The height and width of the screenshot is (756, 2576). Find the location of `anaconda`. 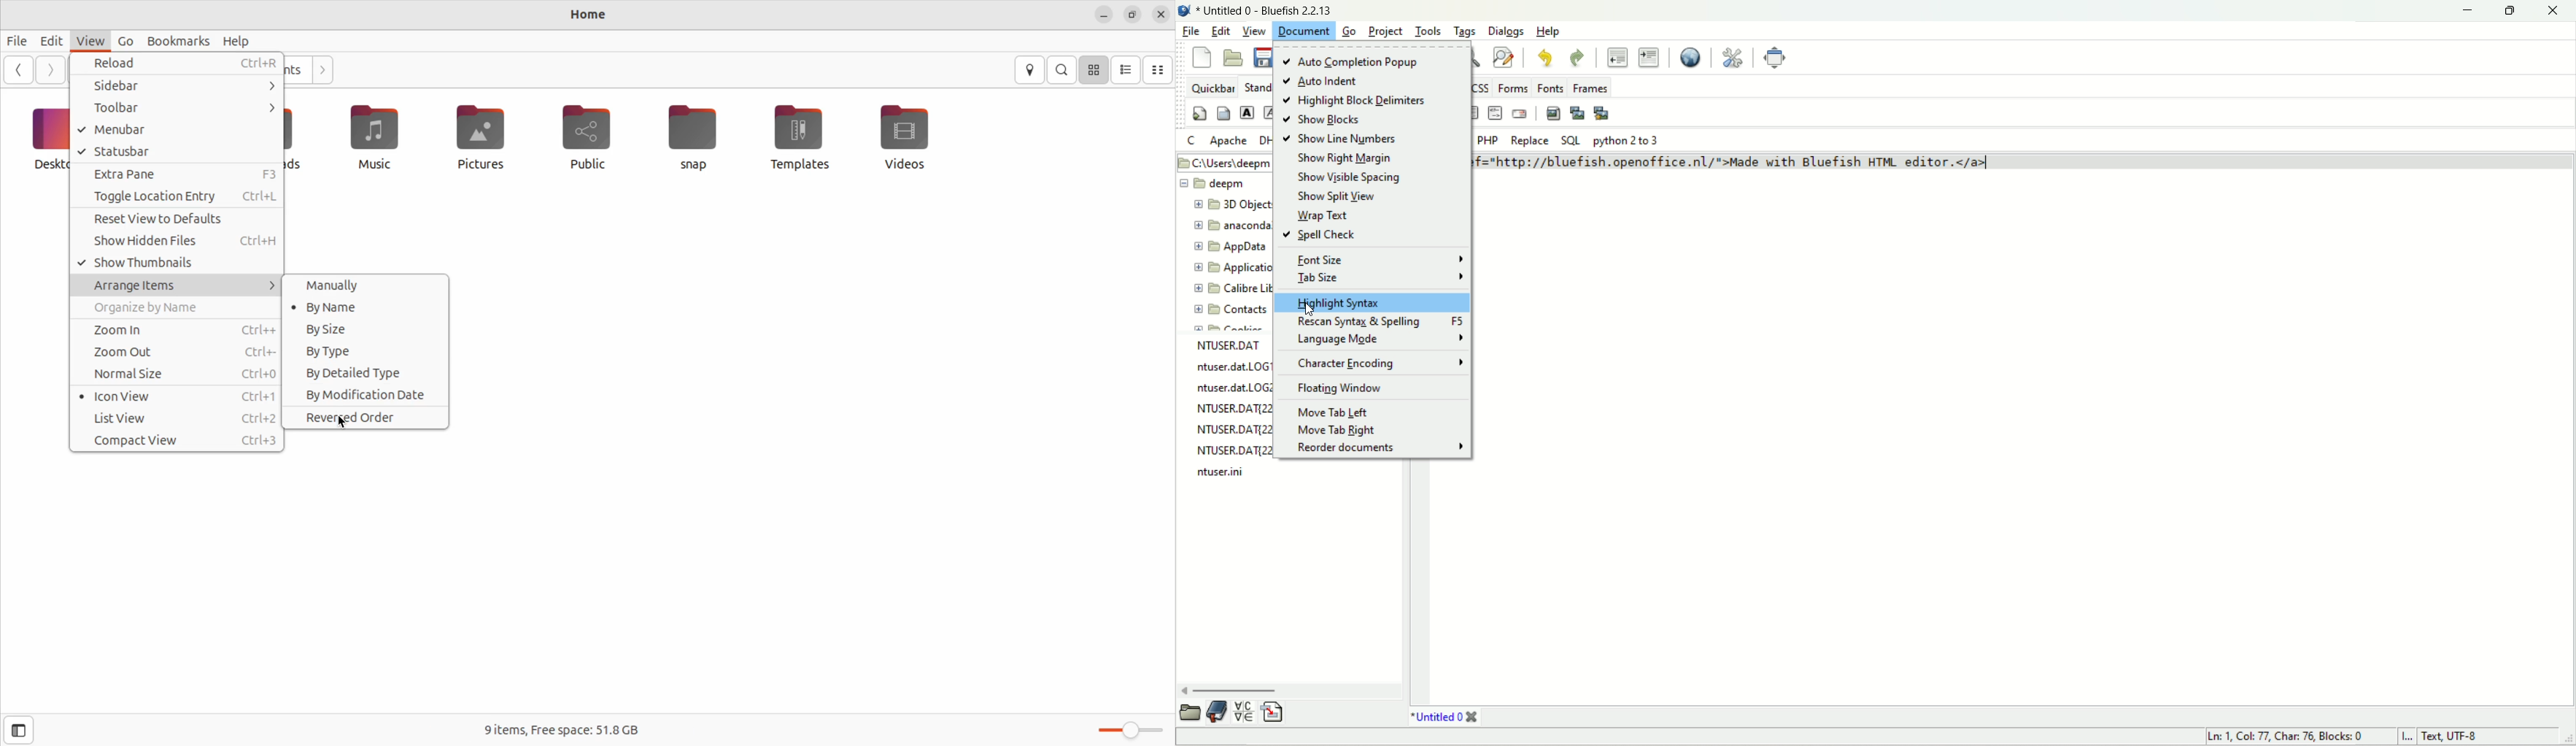

anaconda is located at coordinates (1234, 224).